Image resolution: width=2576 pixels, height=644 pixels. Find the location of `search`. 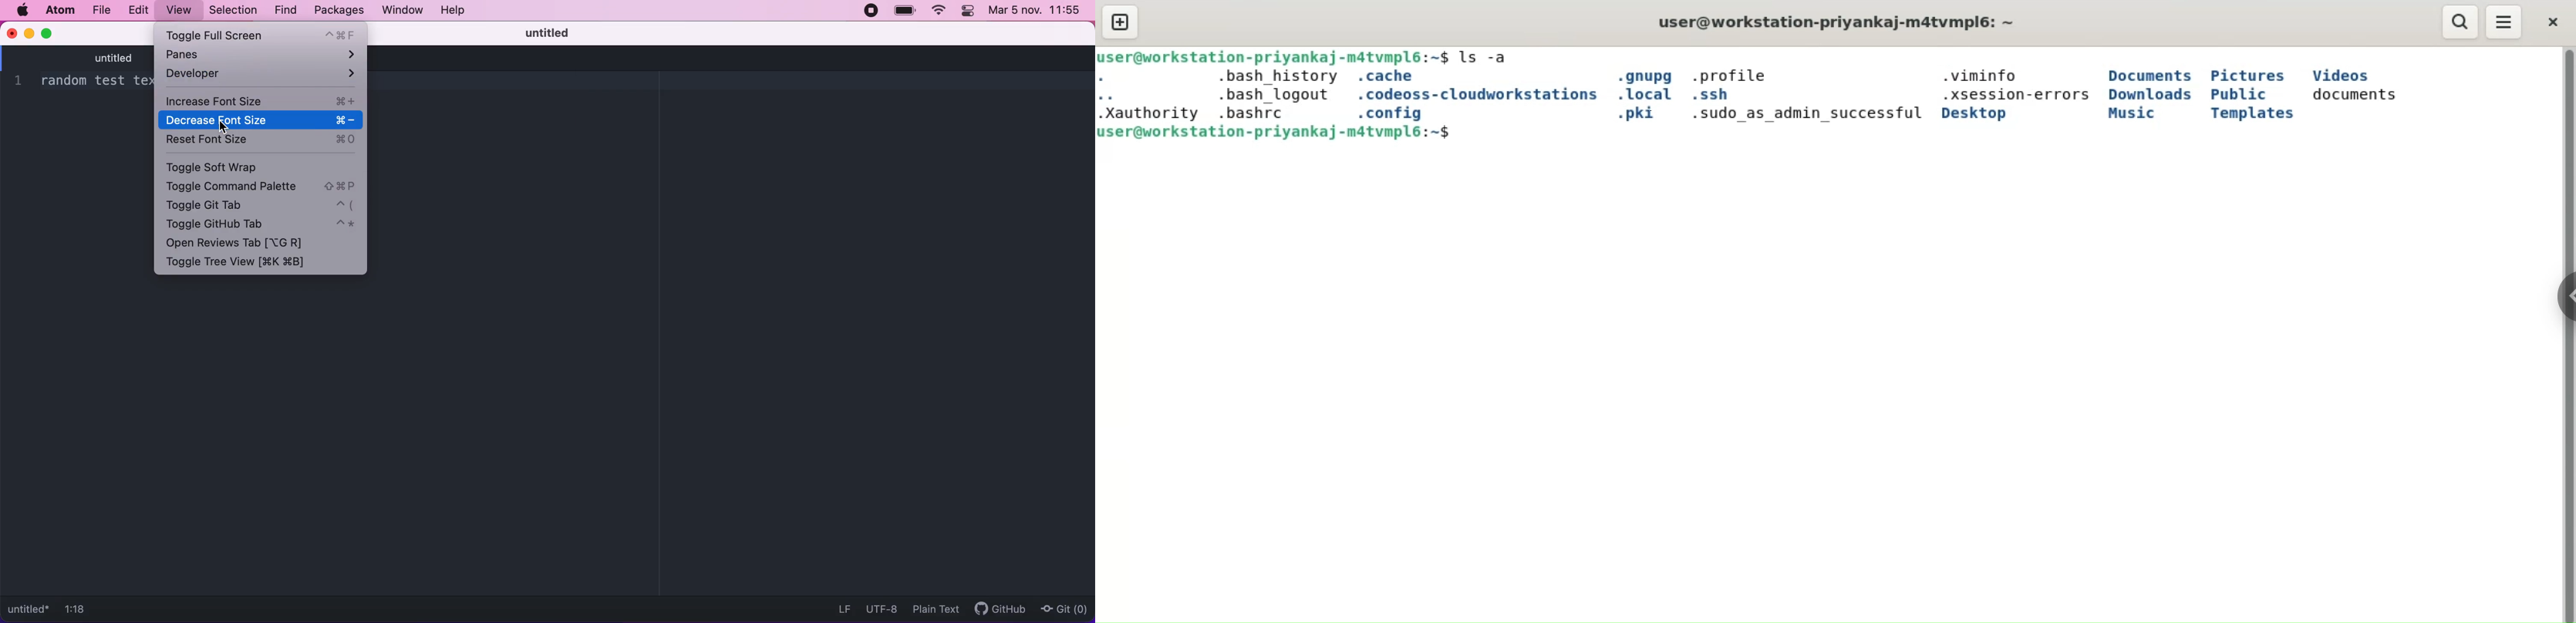

search is located at coordinates (2460, 21).